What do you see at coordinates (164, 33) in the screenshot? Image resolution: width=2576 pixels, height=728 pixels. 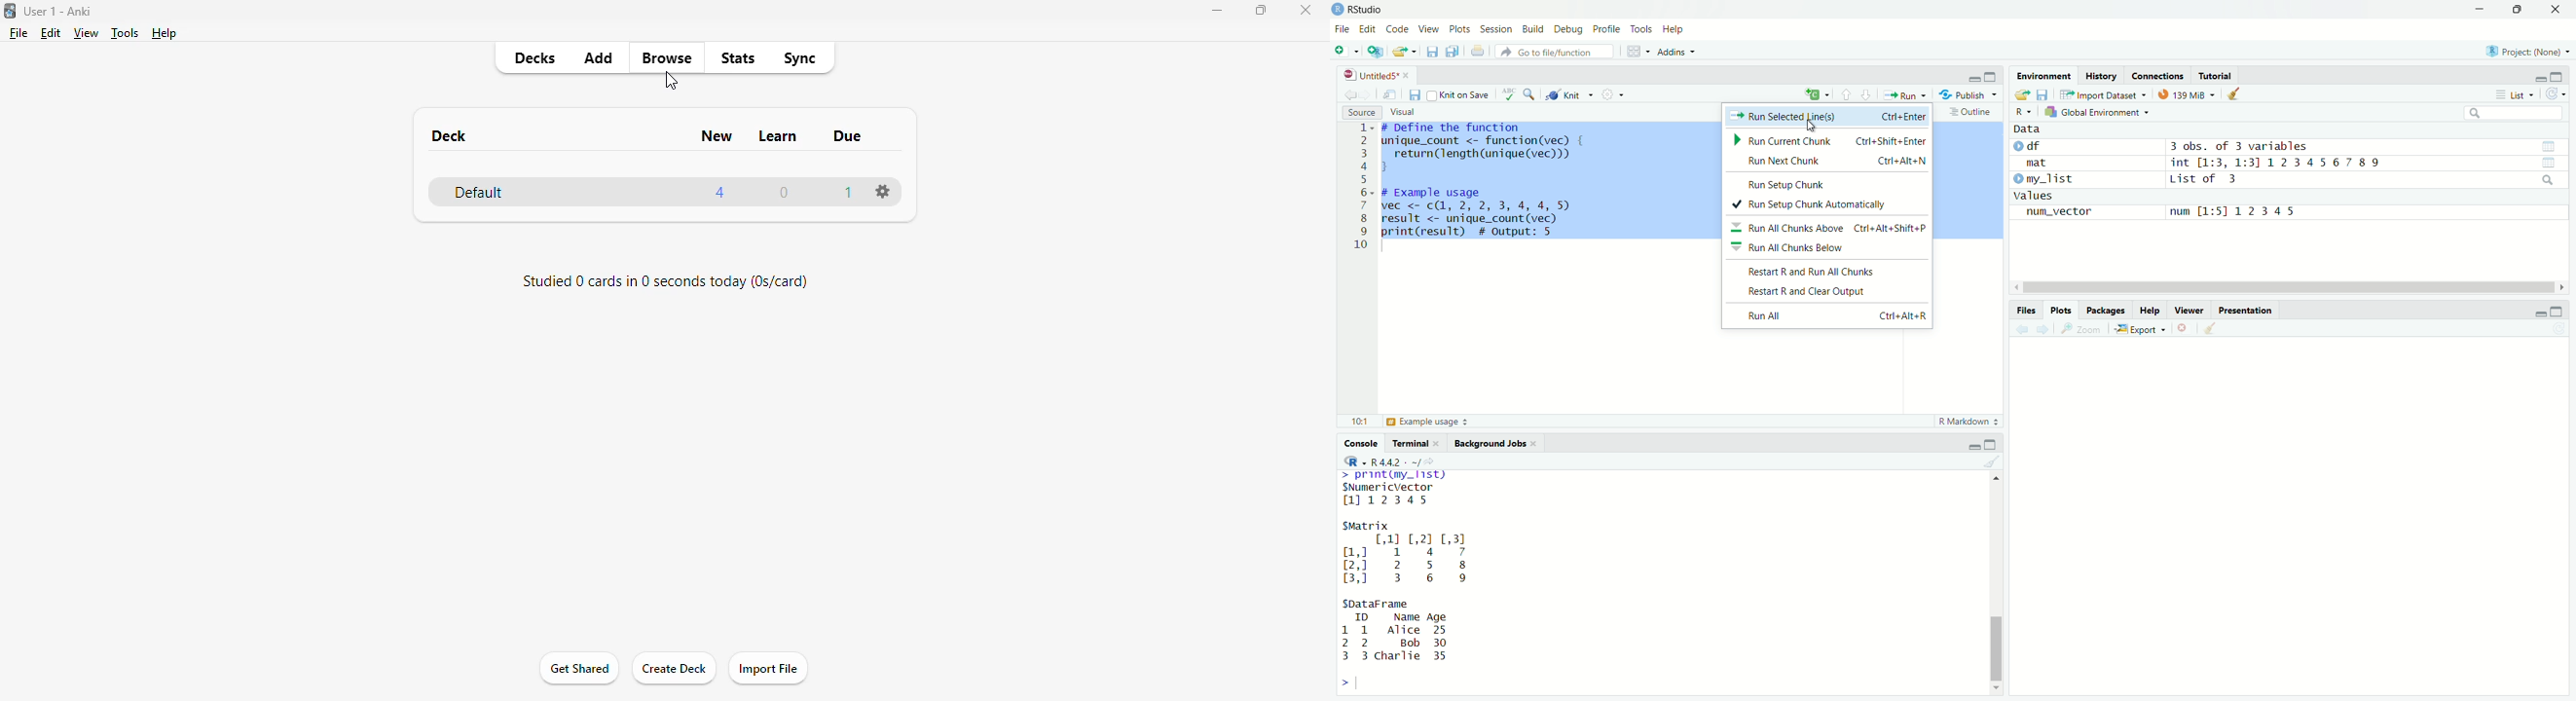 I see `help` at bounding box center [164, 33].